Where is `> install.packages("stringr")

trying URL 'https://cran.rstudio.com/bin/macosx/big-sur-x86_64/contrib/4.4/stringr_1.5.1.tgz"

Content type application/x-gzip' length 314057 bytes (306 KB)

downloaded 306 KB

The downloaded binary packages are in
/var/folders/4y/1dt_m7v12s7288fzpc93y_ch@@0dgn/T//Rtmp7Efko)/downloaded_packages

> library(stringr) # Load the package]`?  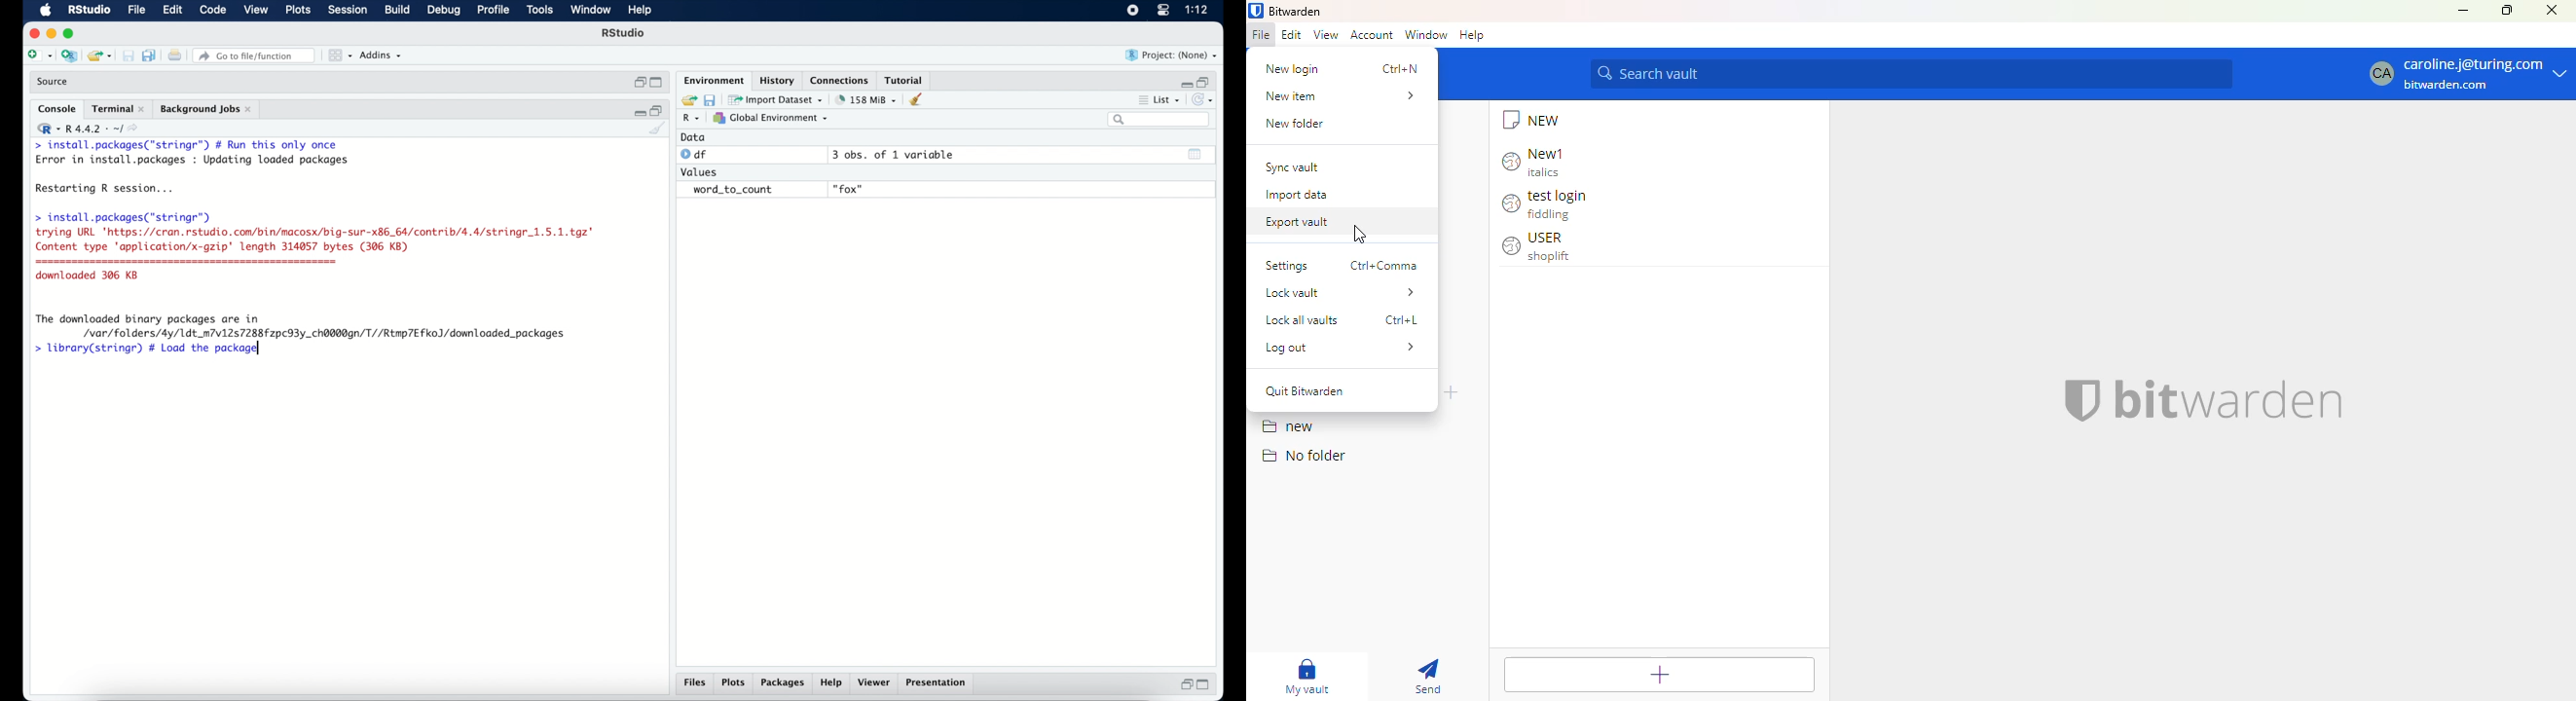 > install.packages("stringr")

trying URL 'https://cran.rstudio.com/bin/macosx/big-sur-x86_64/contrib/4.4/stringr_1.5.1.tgz"

Content type application/x-gzip' length 314057 bytes (306 KB)

downloaded 306 KB

The downloaded binary packages are in
/var/folders/4y/1dt_m7v12s7288fzpc93y_ch@@0dgn/T//Rtmp7Efko)/downloaded_packages

> library(stringr) # Load the package] is located at coordinates (314, 285).